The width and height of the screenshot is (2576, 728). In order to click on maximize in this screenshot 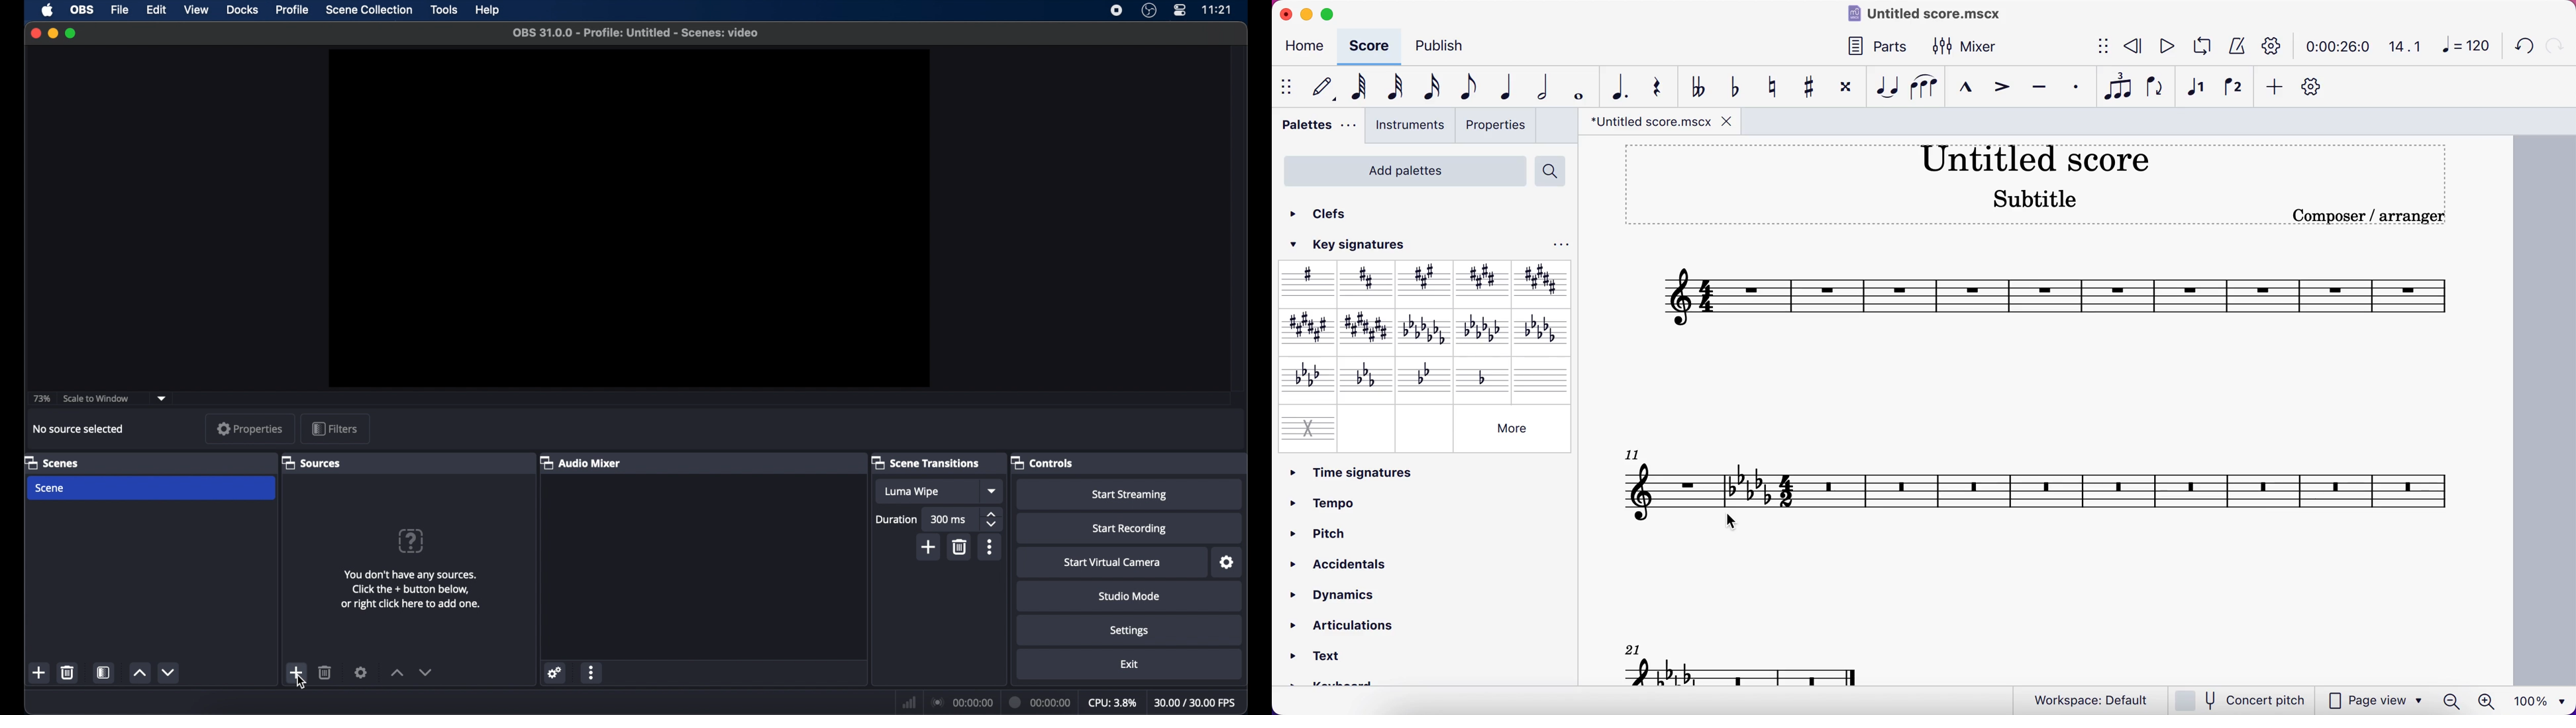, I will do `click(72, 34)`.